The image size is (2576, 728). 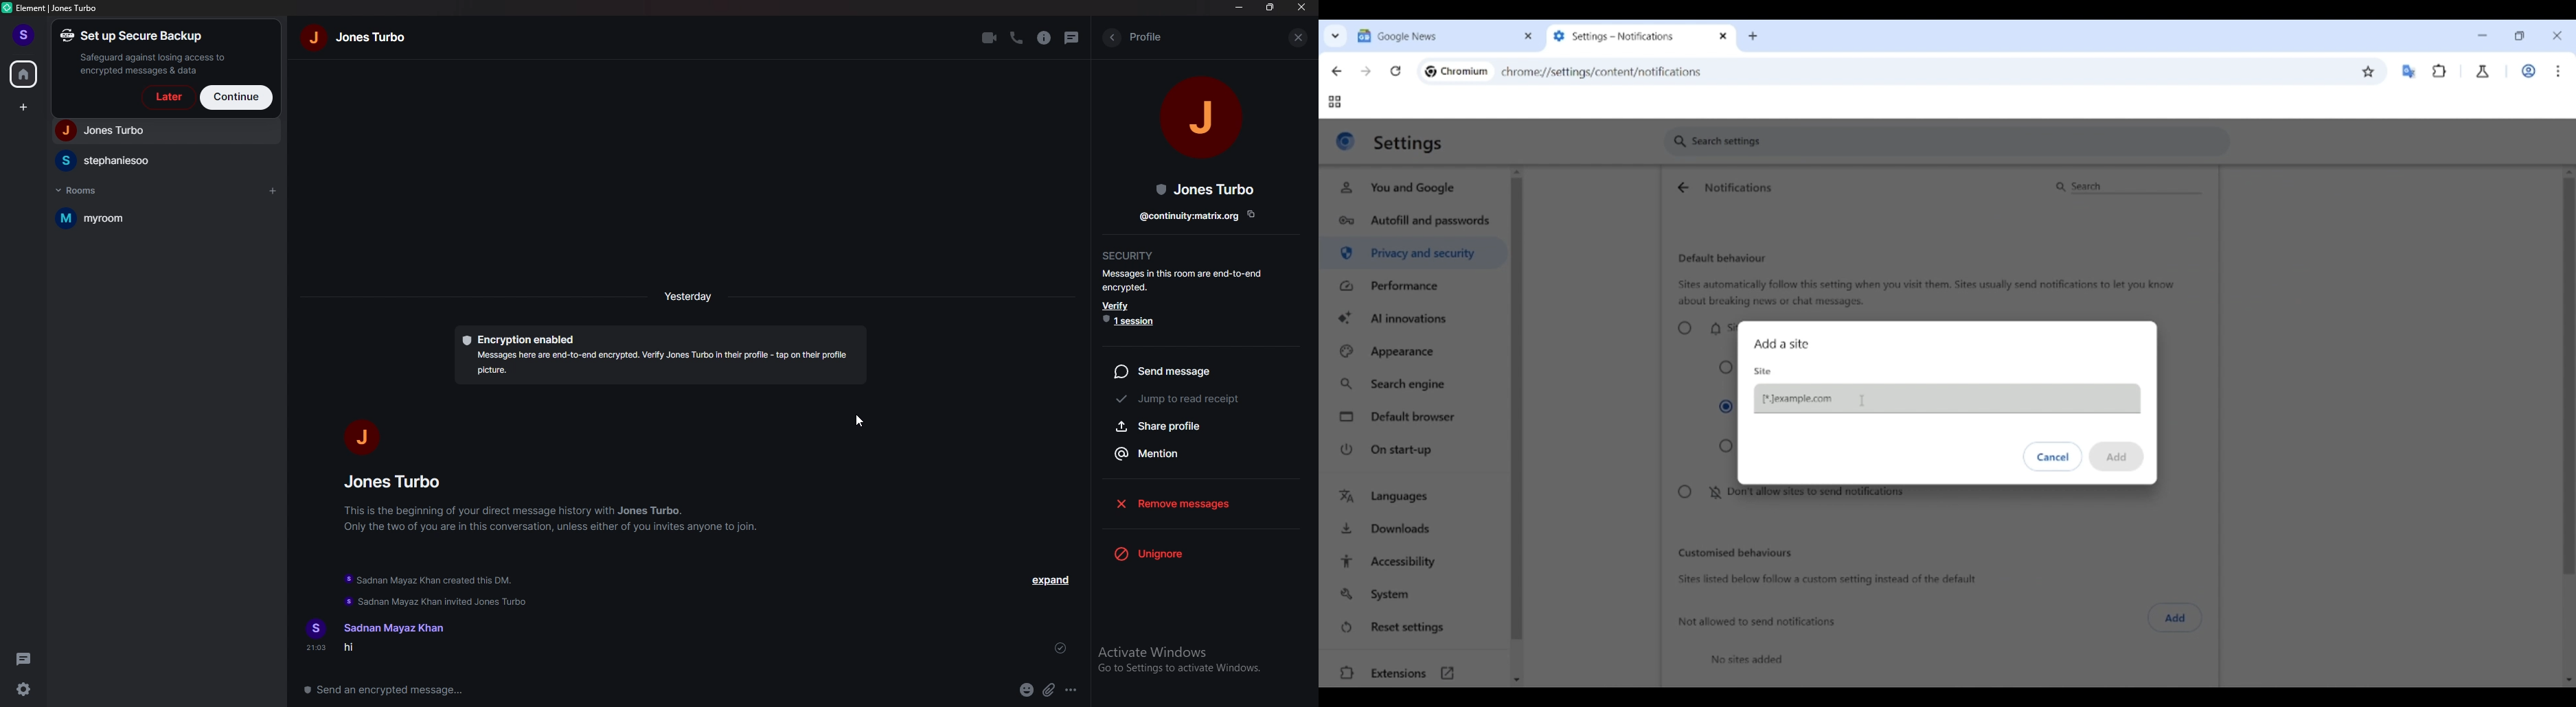 I want to click on Appearance, so click(x=1414, y=352).